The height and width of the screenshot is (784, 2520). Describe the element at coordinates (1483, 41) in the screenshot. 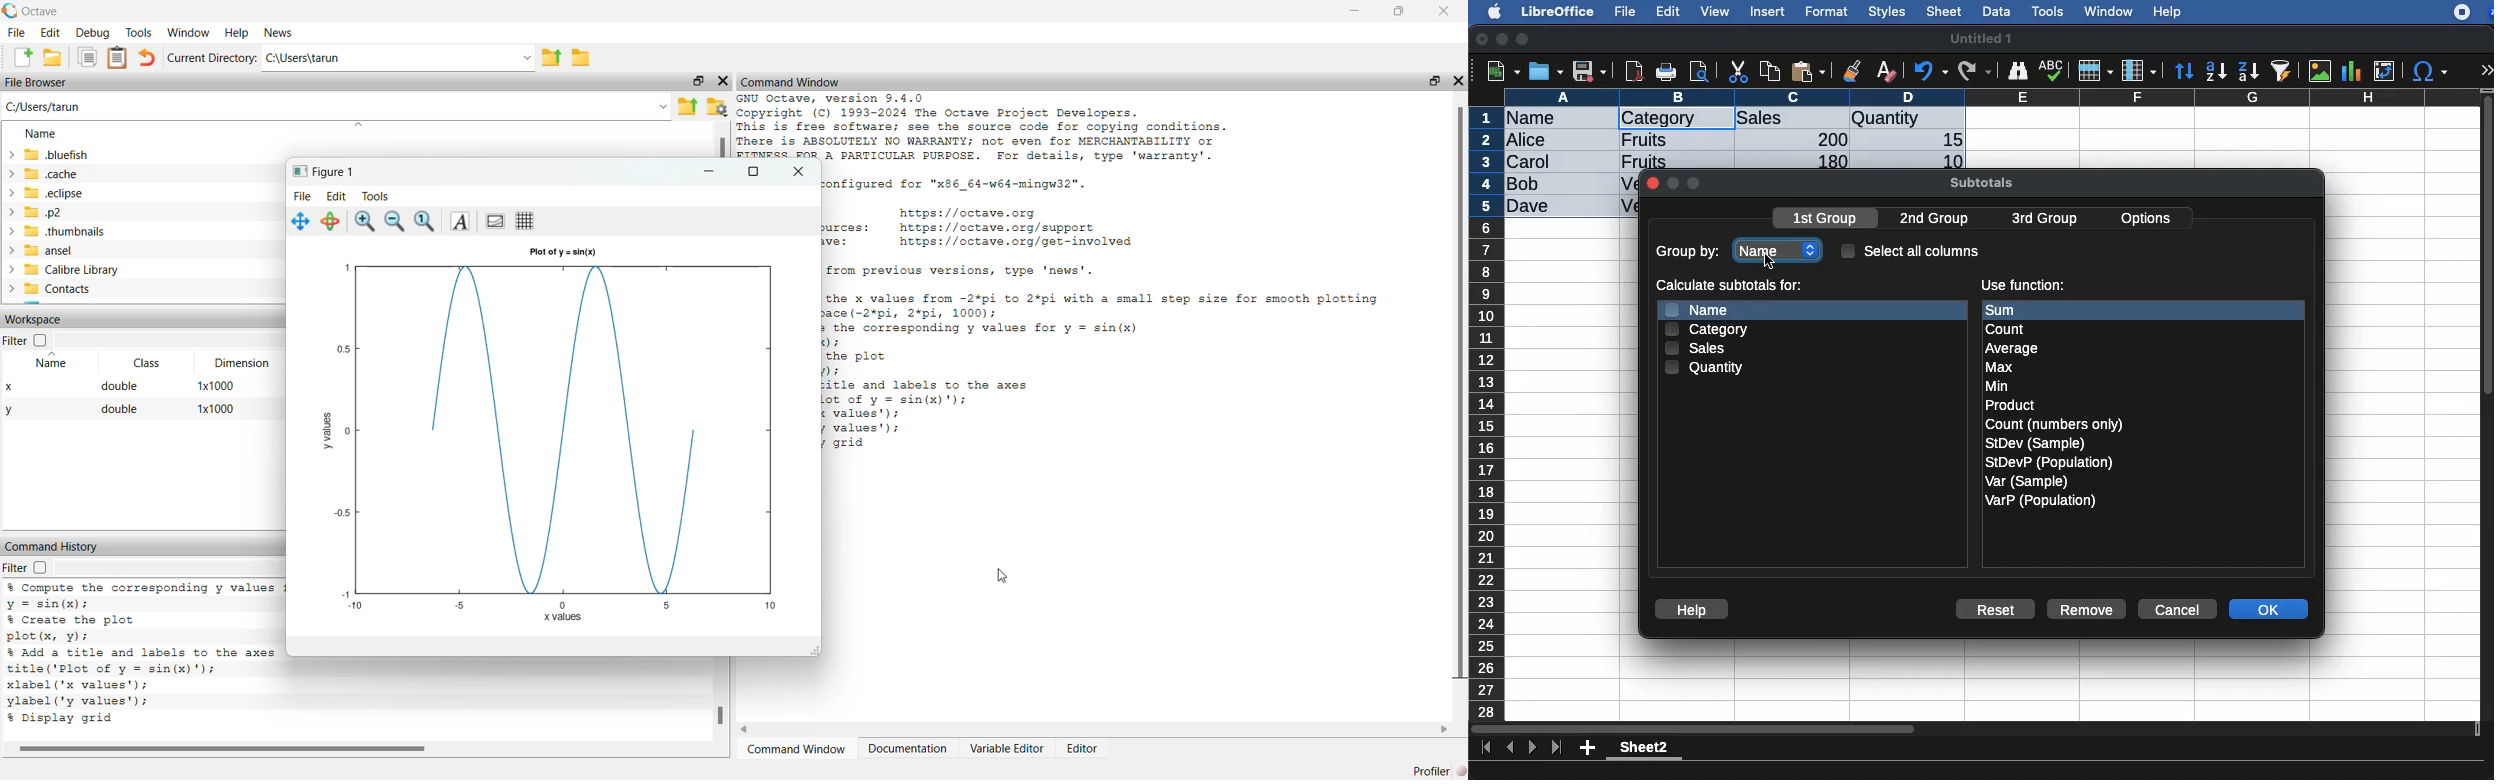

I see `close` at that location.